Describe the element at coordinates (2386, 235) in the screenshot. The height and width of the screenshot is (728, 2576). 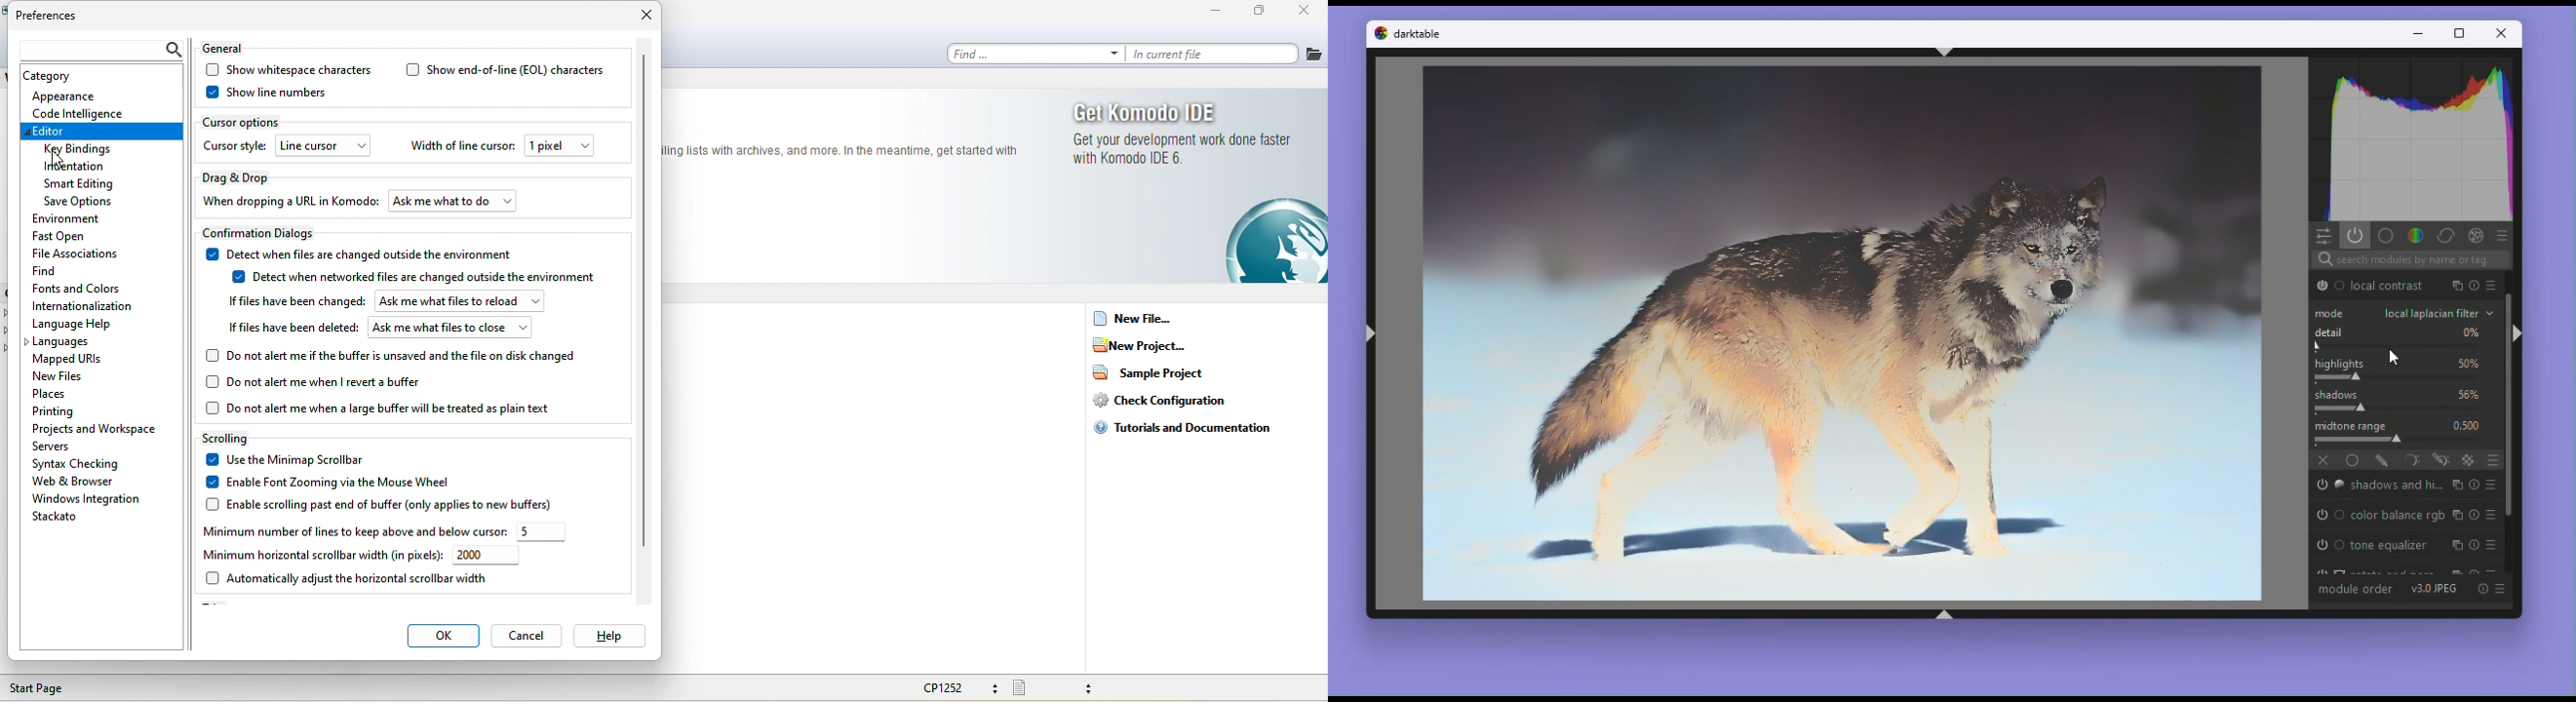
I see `base` at that location.